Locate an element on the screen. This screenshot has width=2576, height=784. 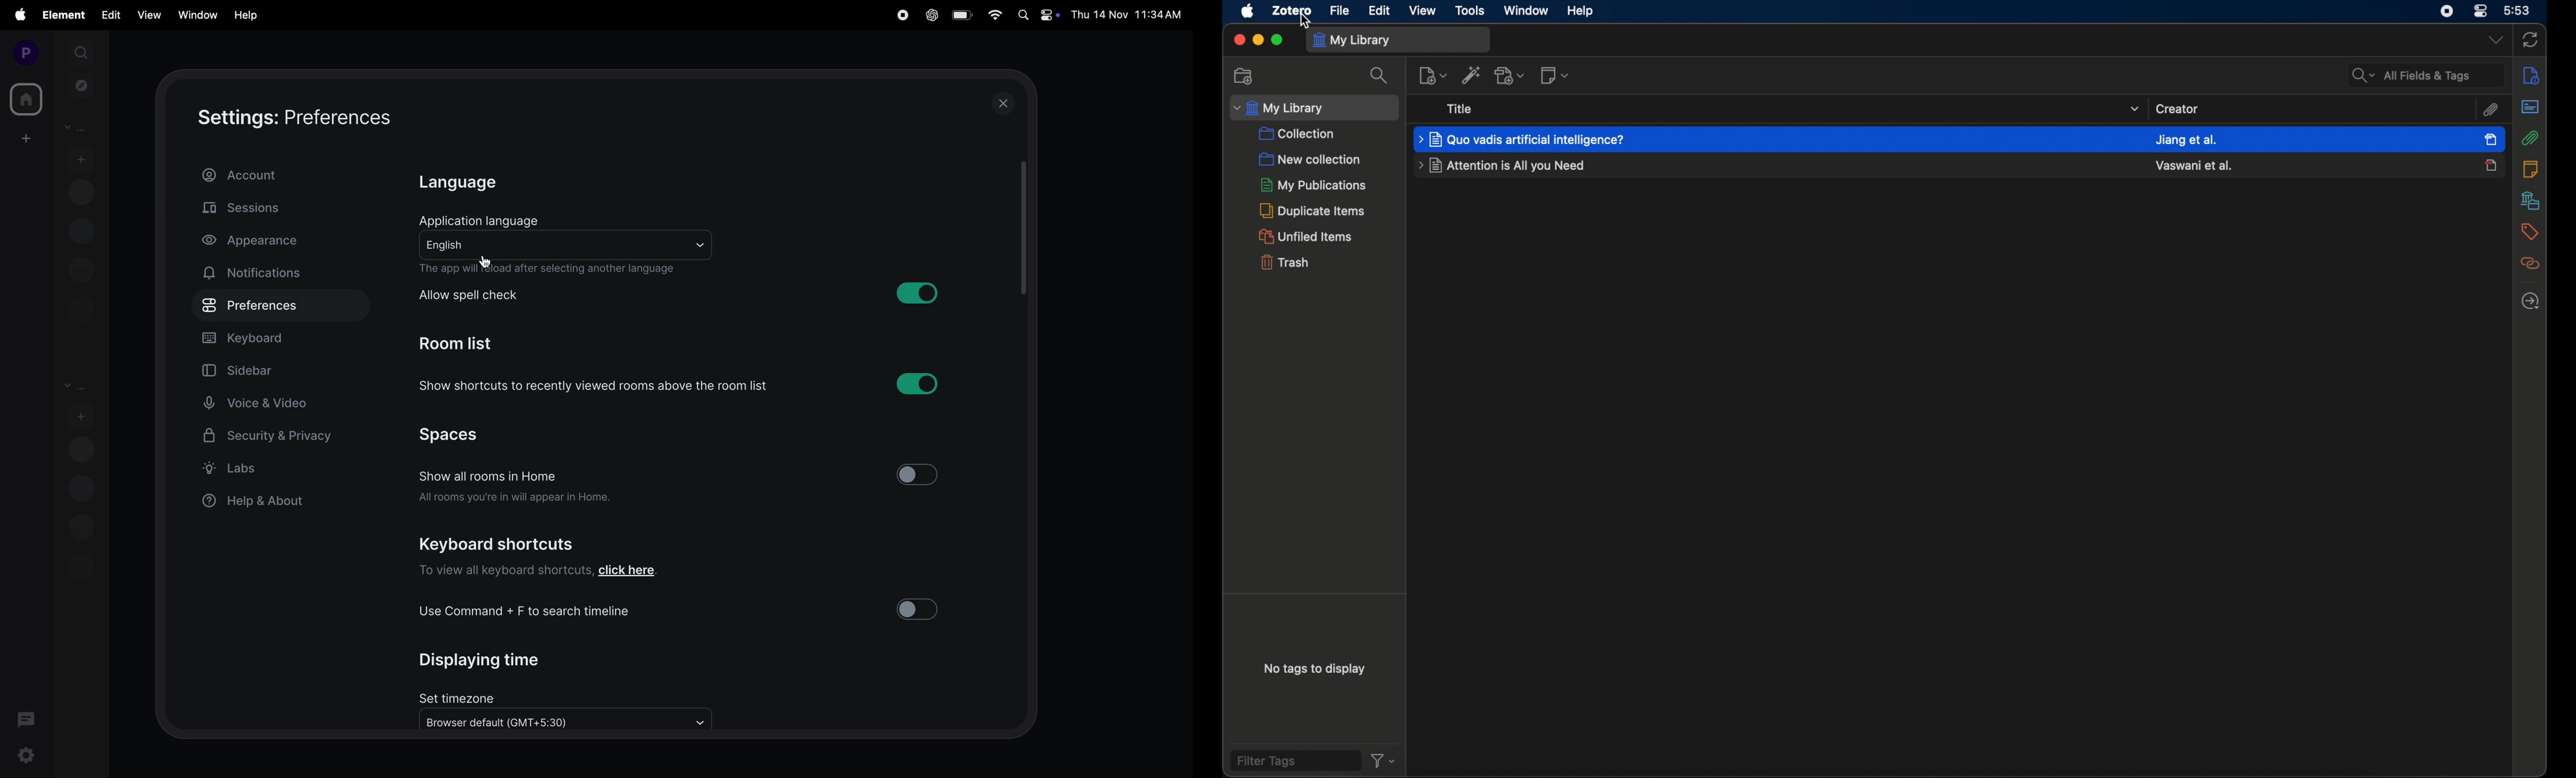
chatgpt is located at coordinates (930, 15).